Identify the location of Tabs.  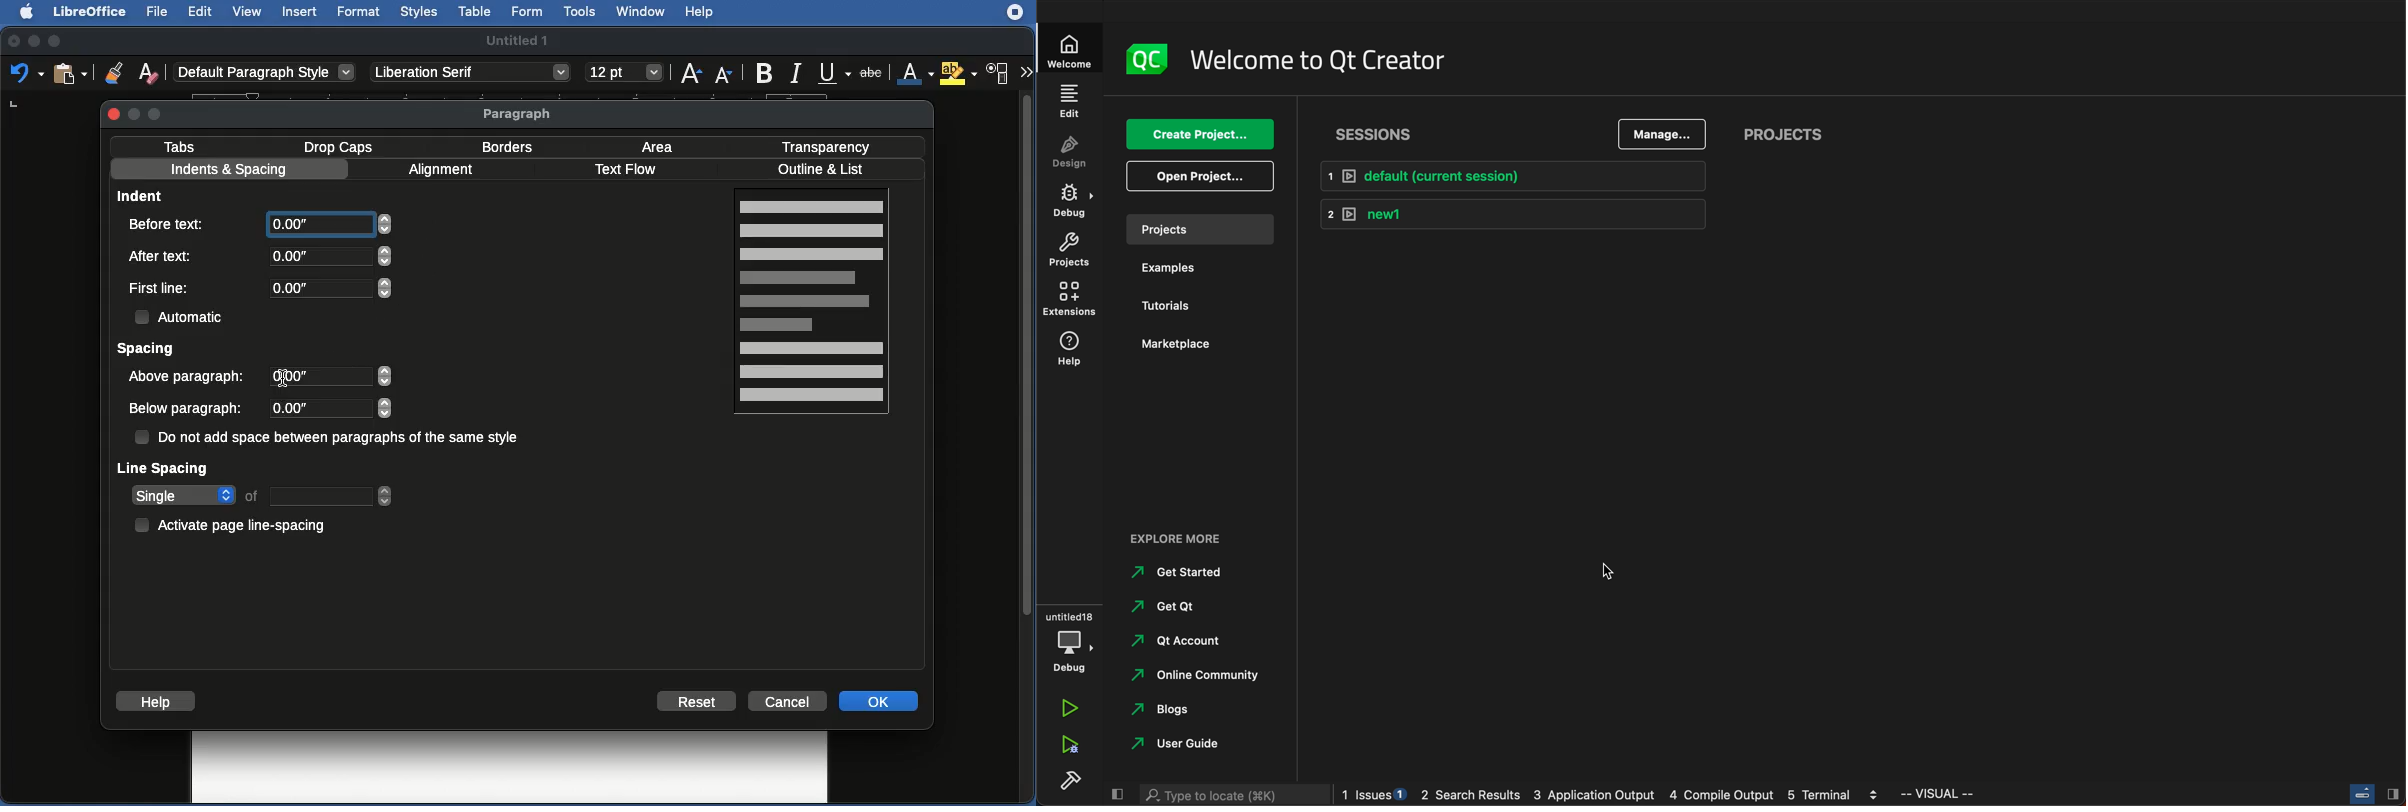
(180, 146).